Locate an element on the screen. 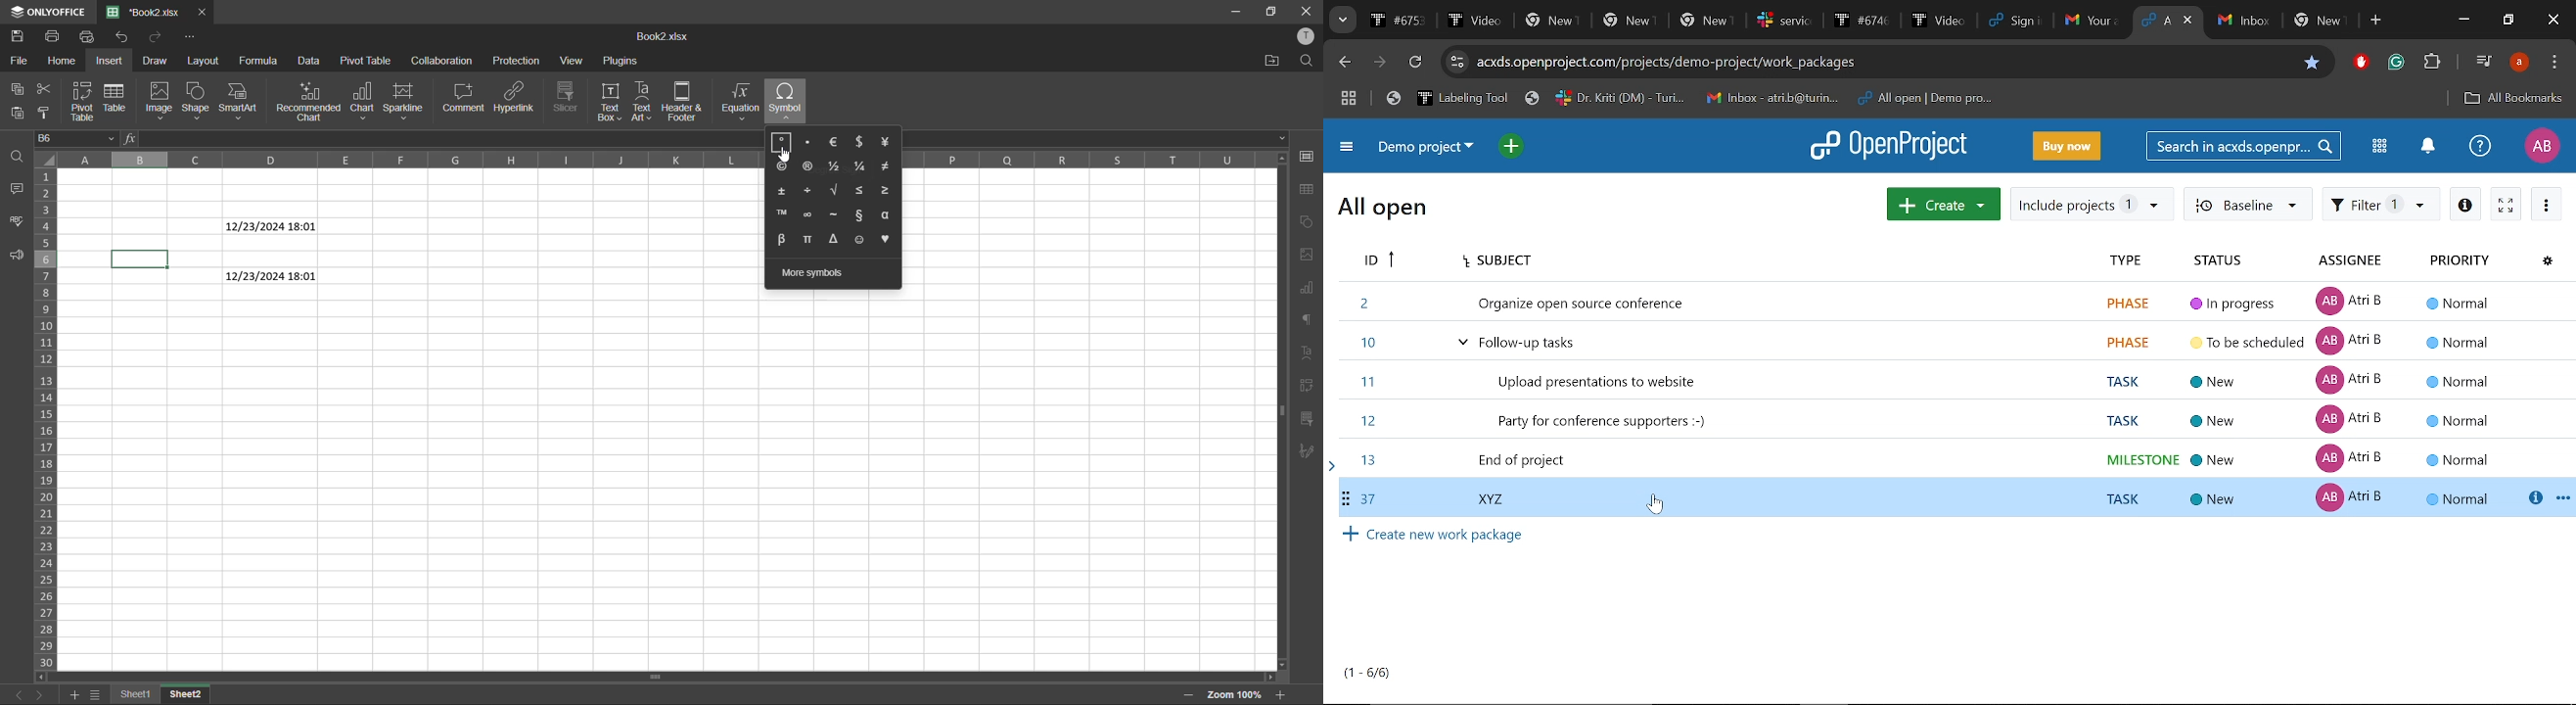 This screenshot has width=2576, height=728. square root is located at coordinates (834, 191).